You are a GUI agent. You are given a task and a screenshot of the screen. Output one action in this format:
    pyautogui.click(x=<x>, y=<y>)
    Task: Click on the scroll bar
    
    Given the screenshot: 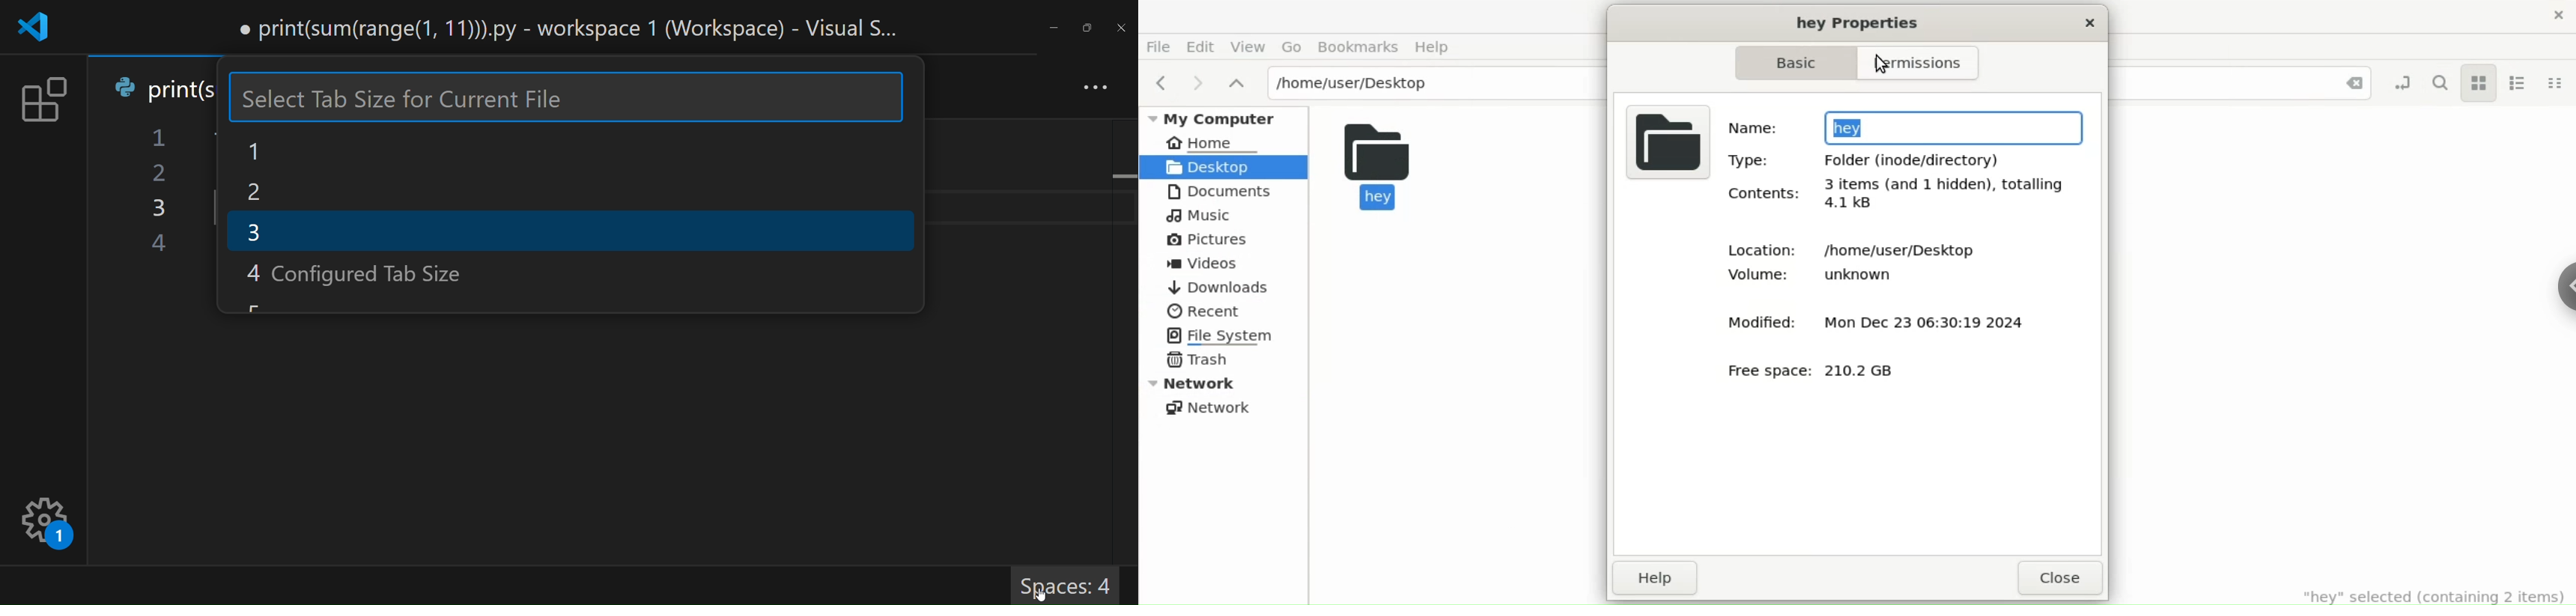 What is the action you would take?
    pyautogui.click(x=915, y=179)
    